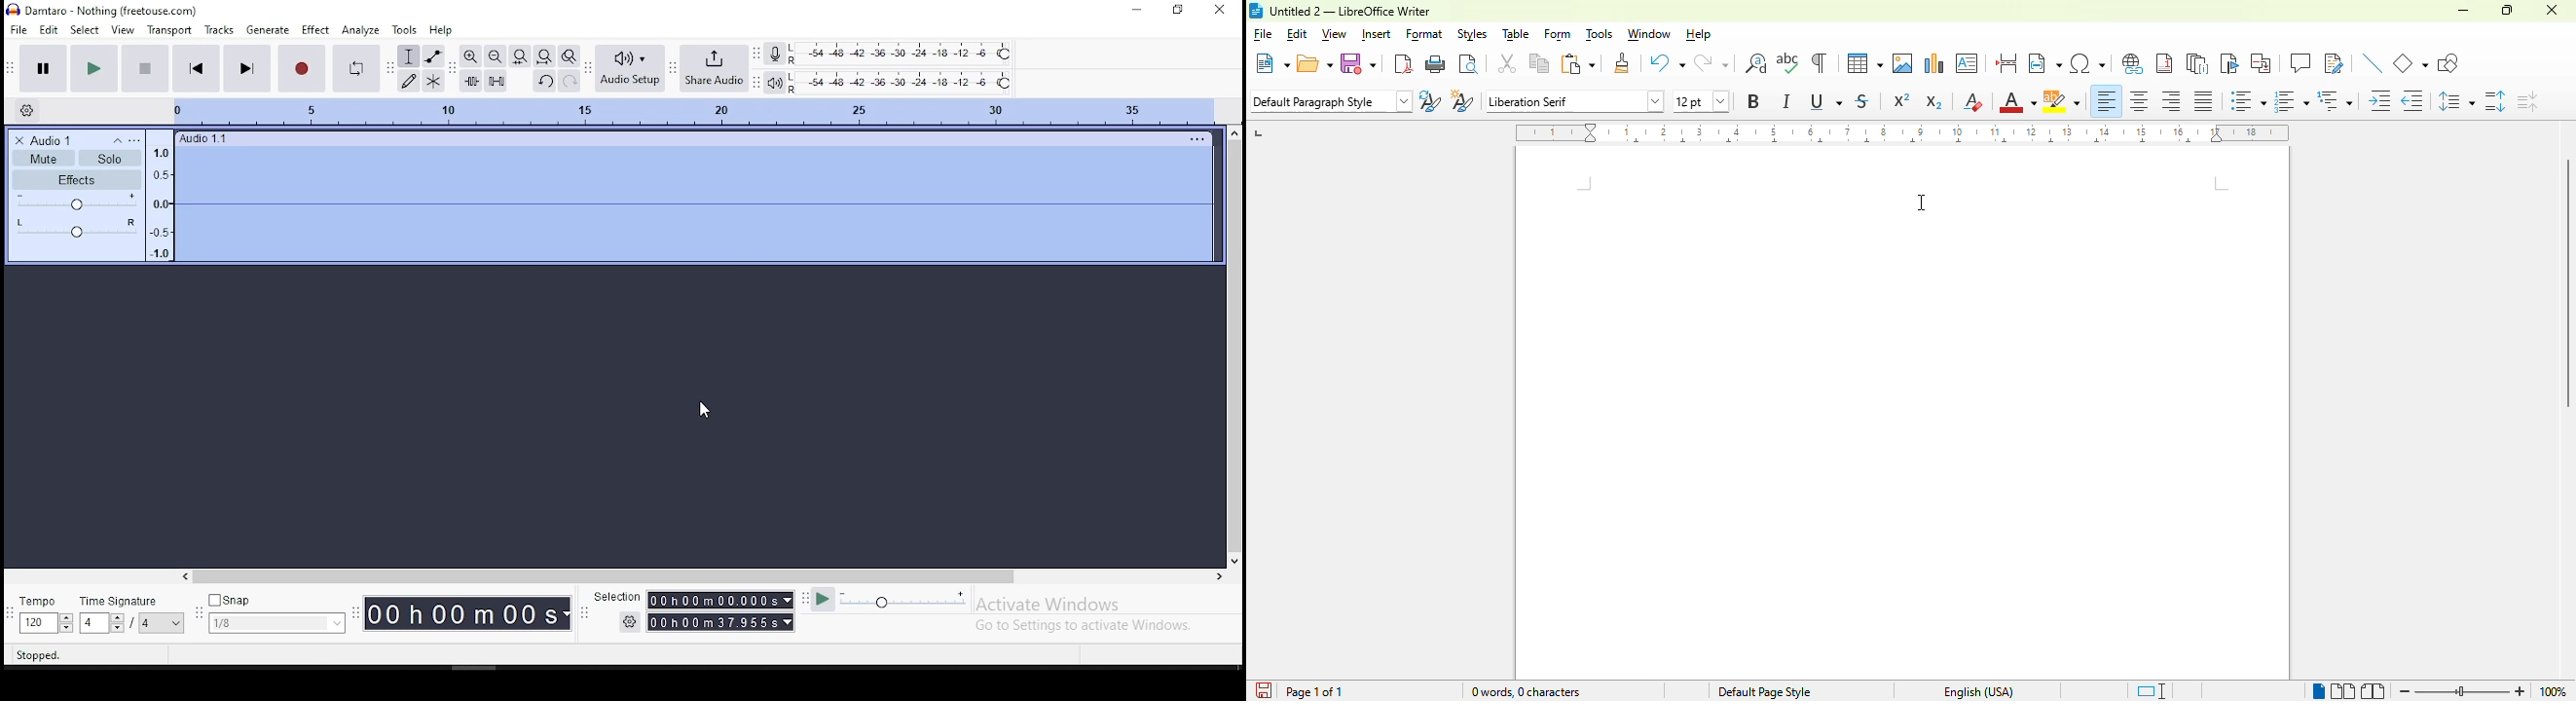  I want to click on click to save the document, so click(1265, 690).